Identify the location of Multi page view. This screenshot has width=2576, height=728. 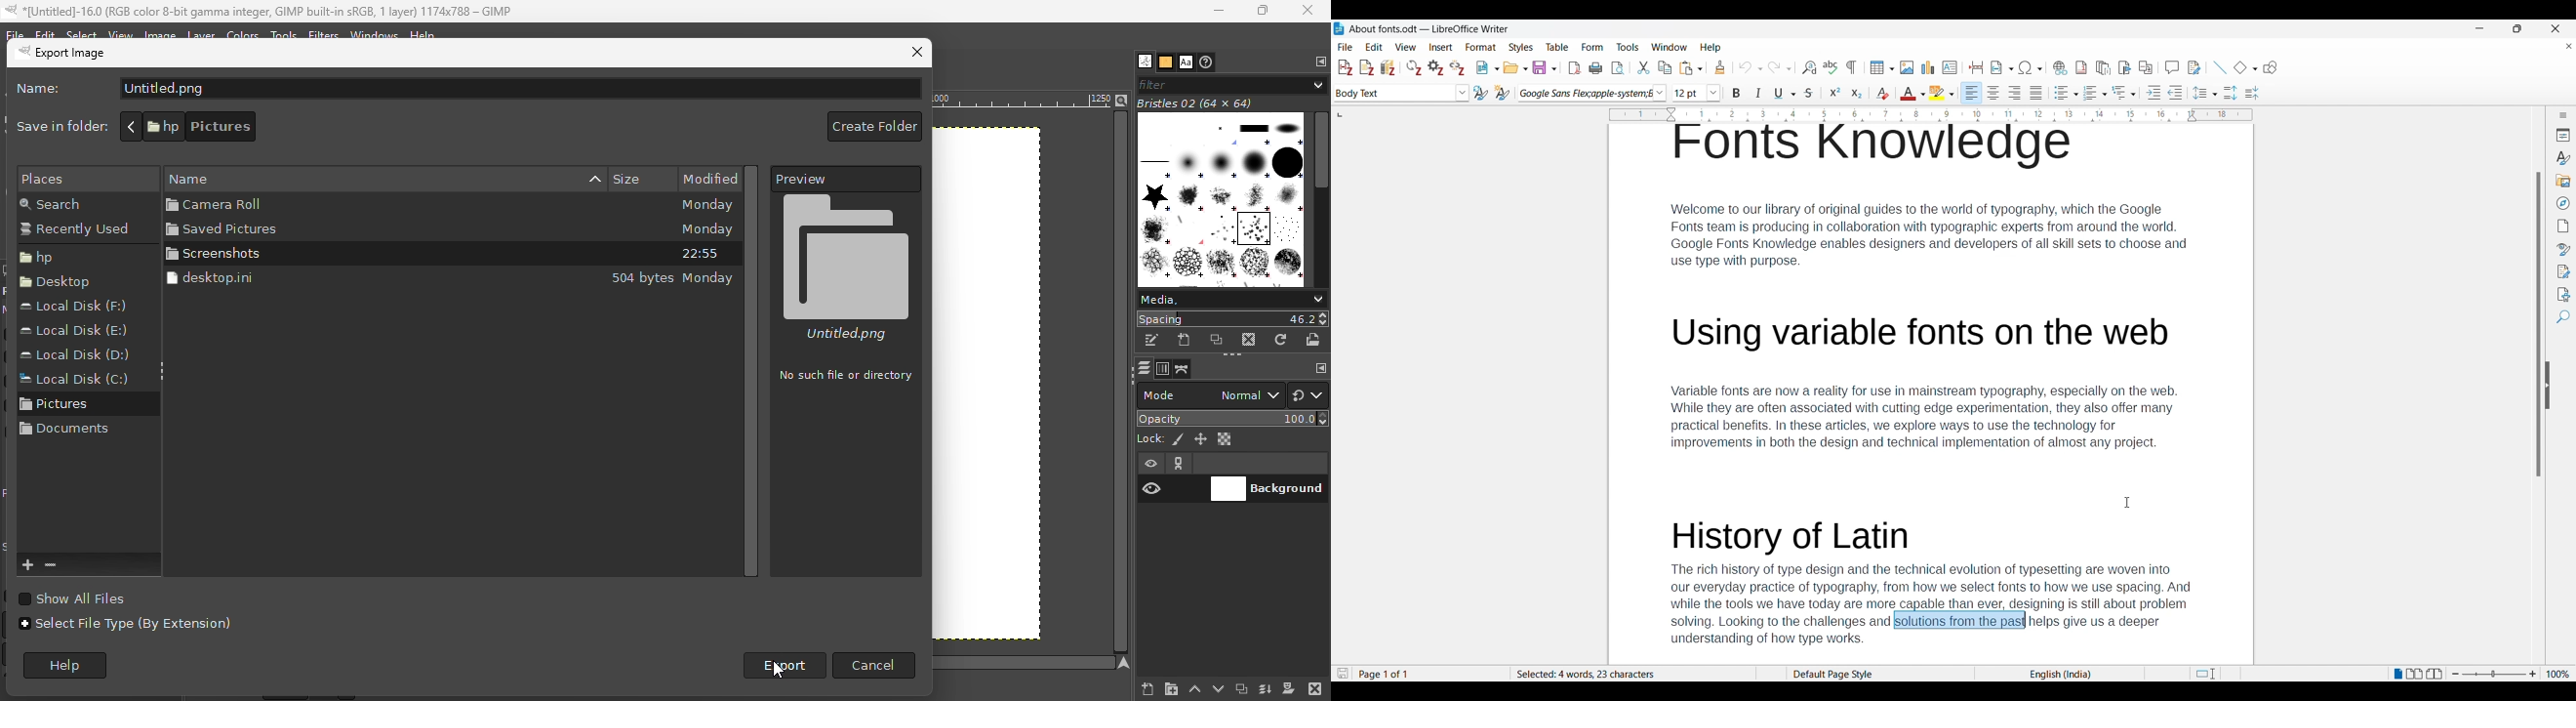
(2415, 674).